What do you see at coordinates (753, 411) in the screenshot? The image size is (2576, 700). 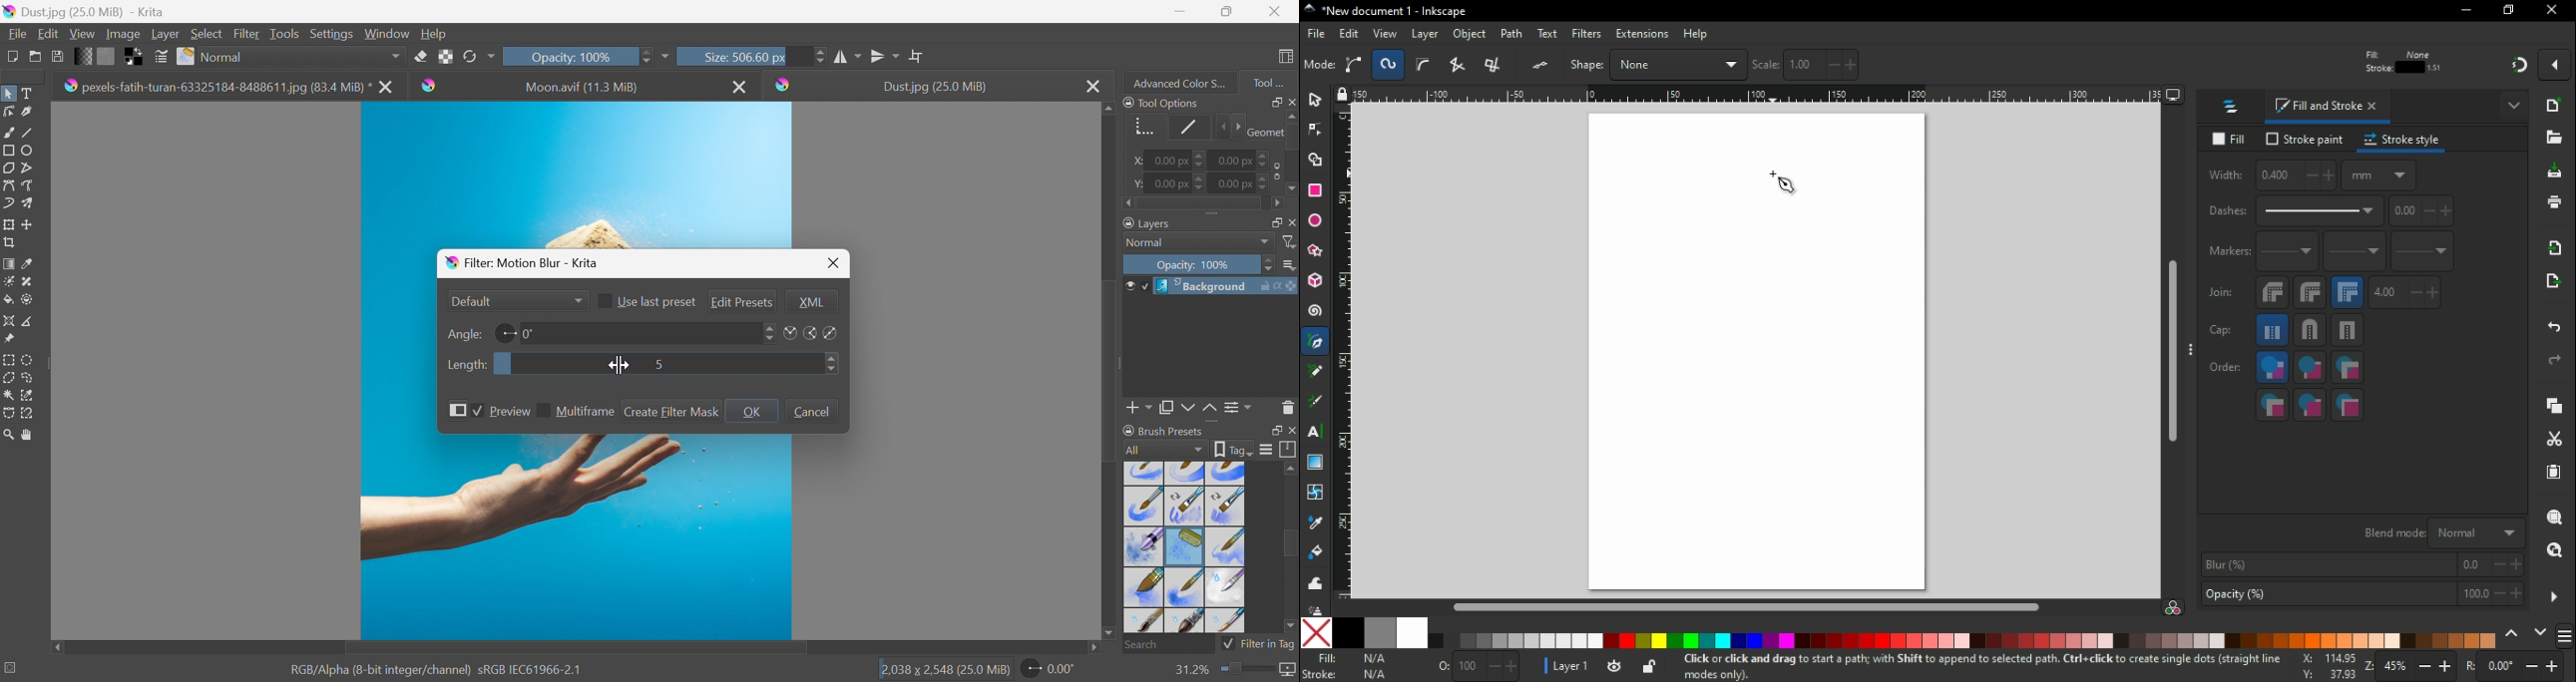 I see `OK` at bounding box center [753, 411].